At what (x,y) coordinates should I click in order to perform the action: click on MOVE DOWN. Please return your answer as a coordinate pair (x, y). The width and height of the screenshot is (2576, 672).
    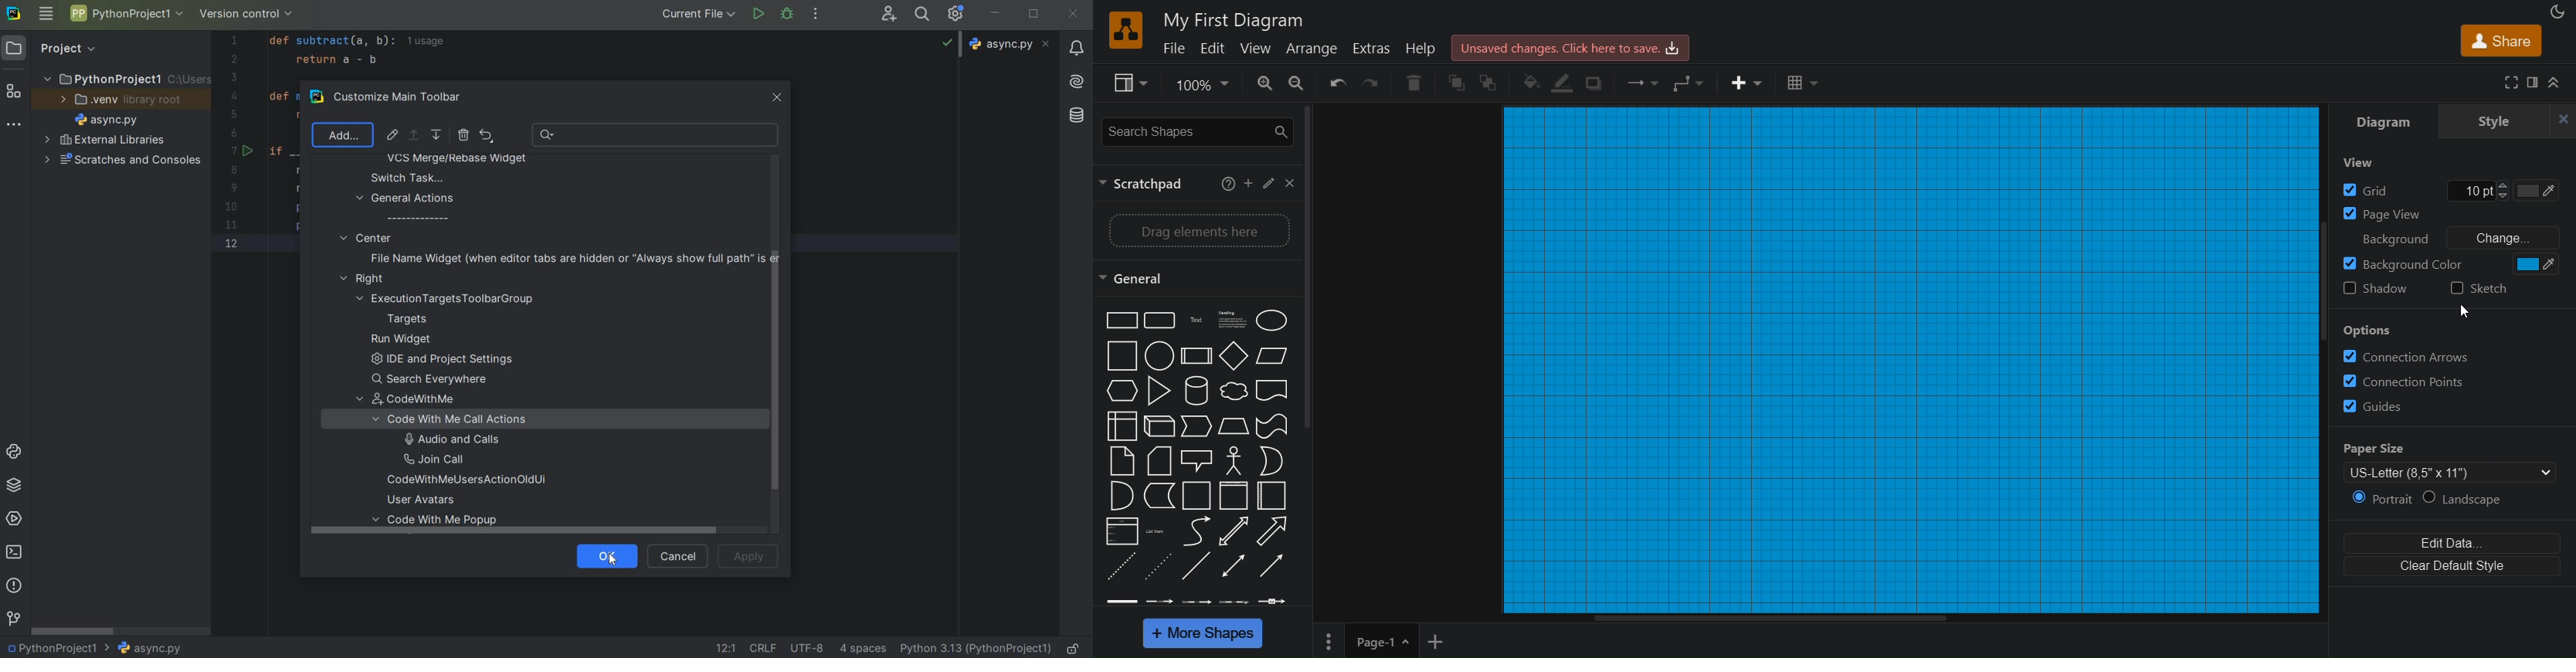
    Looking at the image, I should click on (438, 135).